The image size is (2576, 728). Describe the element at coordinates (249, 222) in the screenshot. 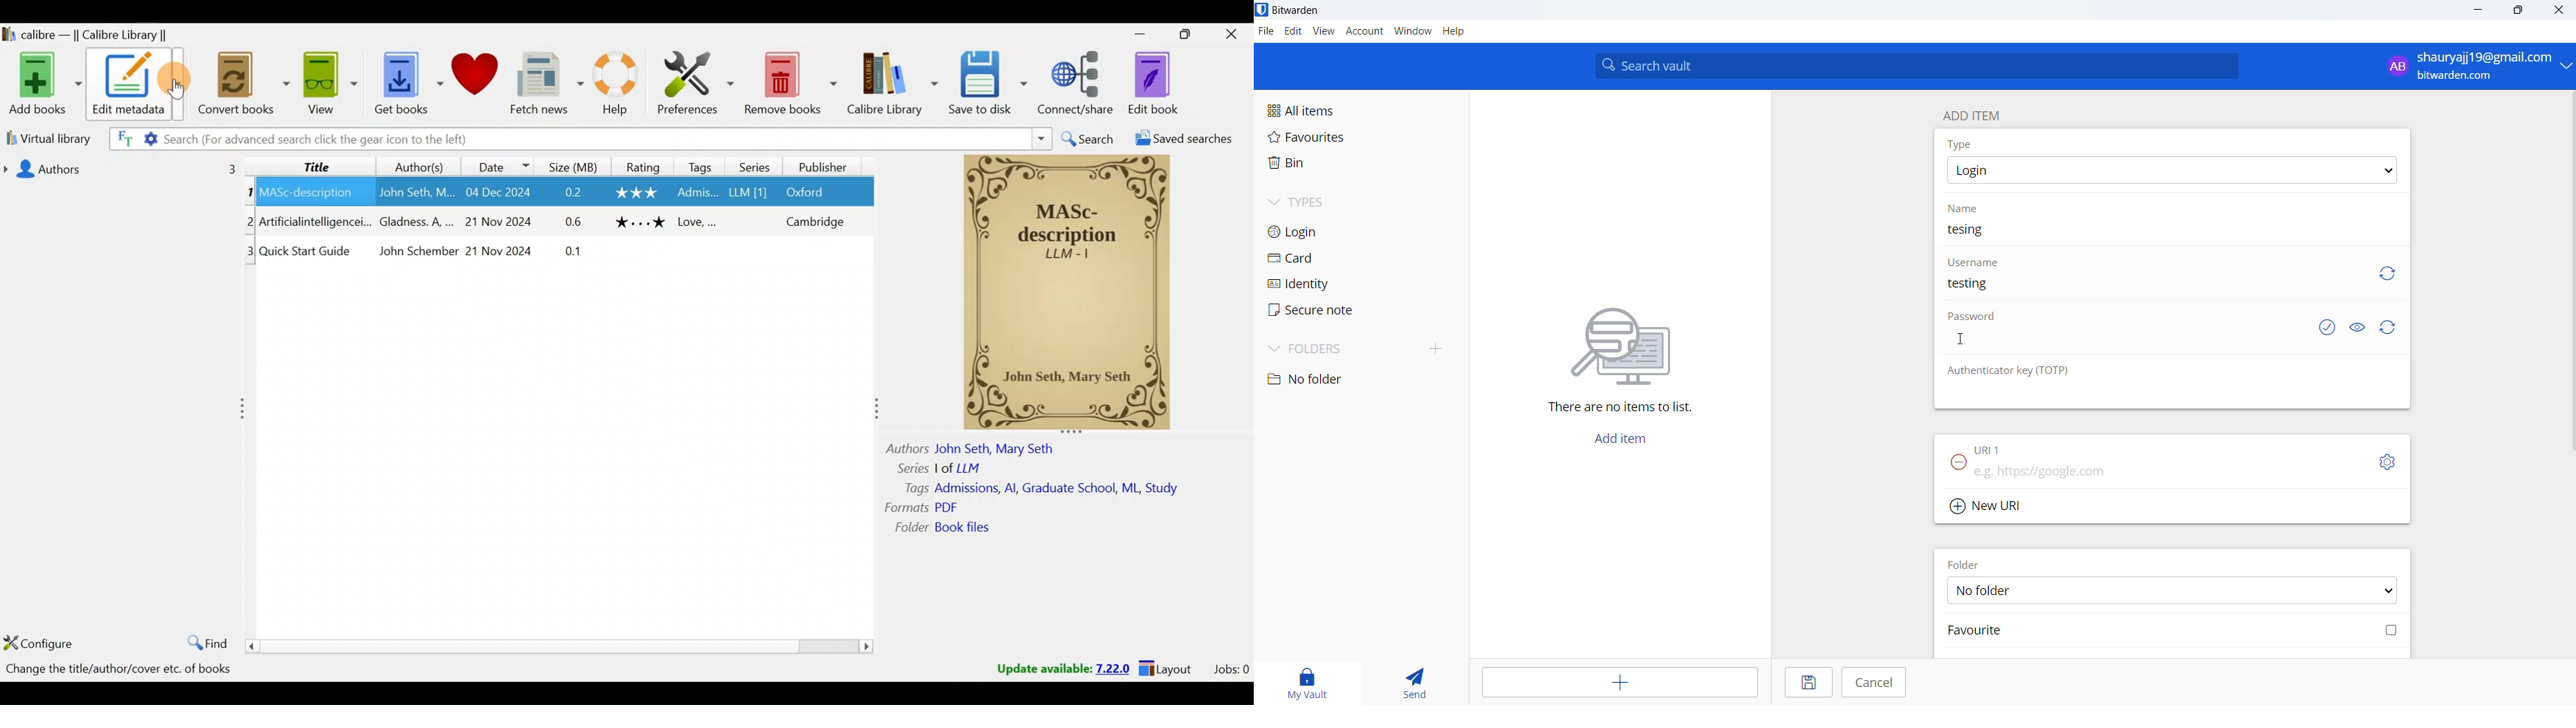

I see `` at that location.